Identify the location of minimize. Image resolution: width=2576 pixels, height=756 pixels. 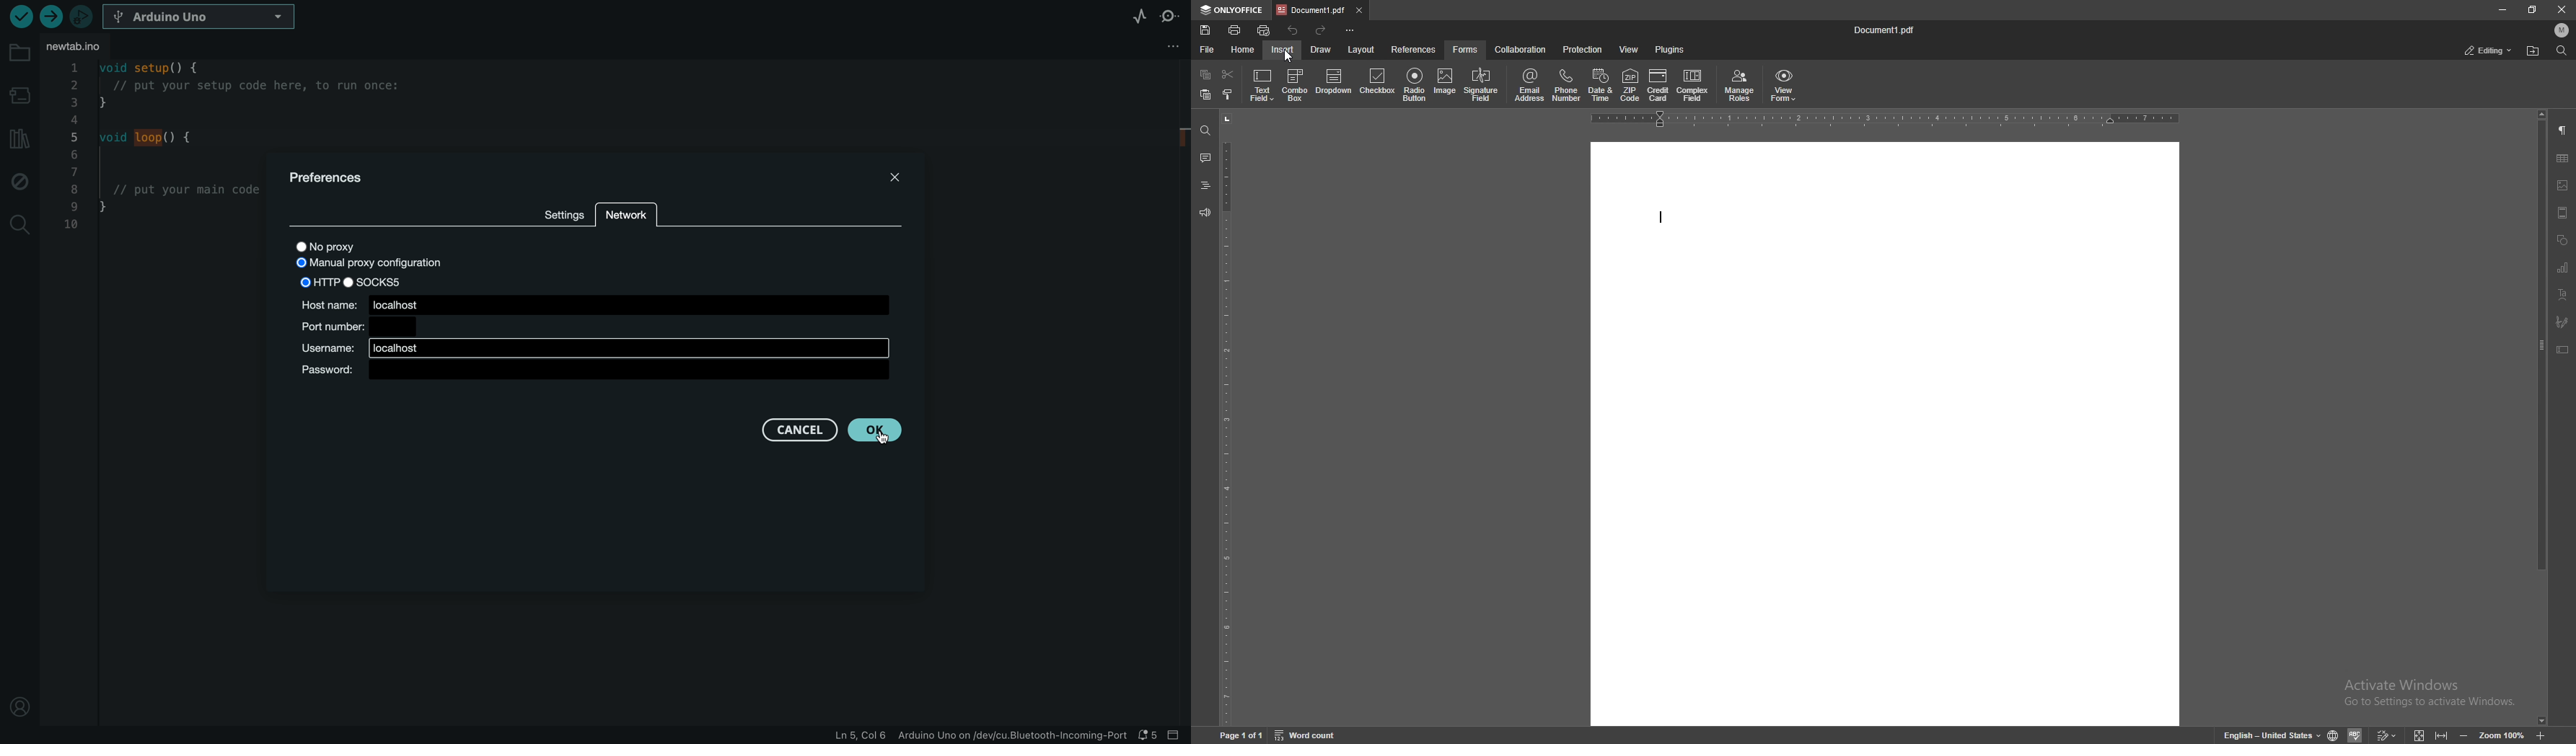
(2502, 10).